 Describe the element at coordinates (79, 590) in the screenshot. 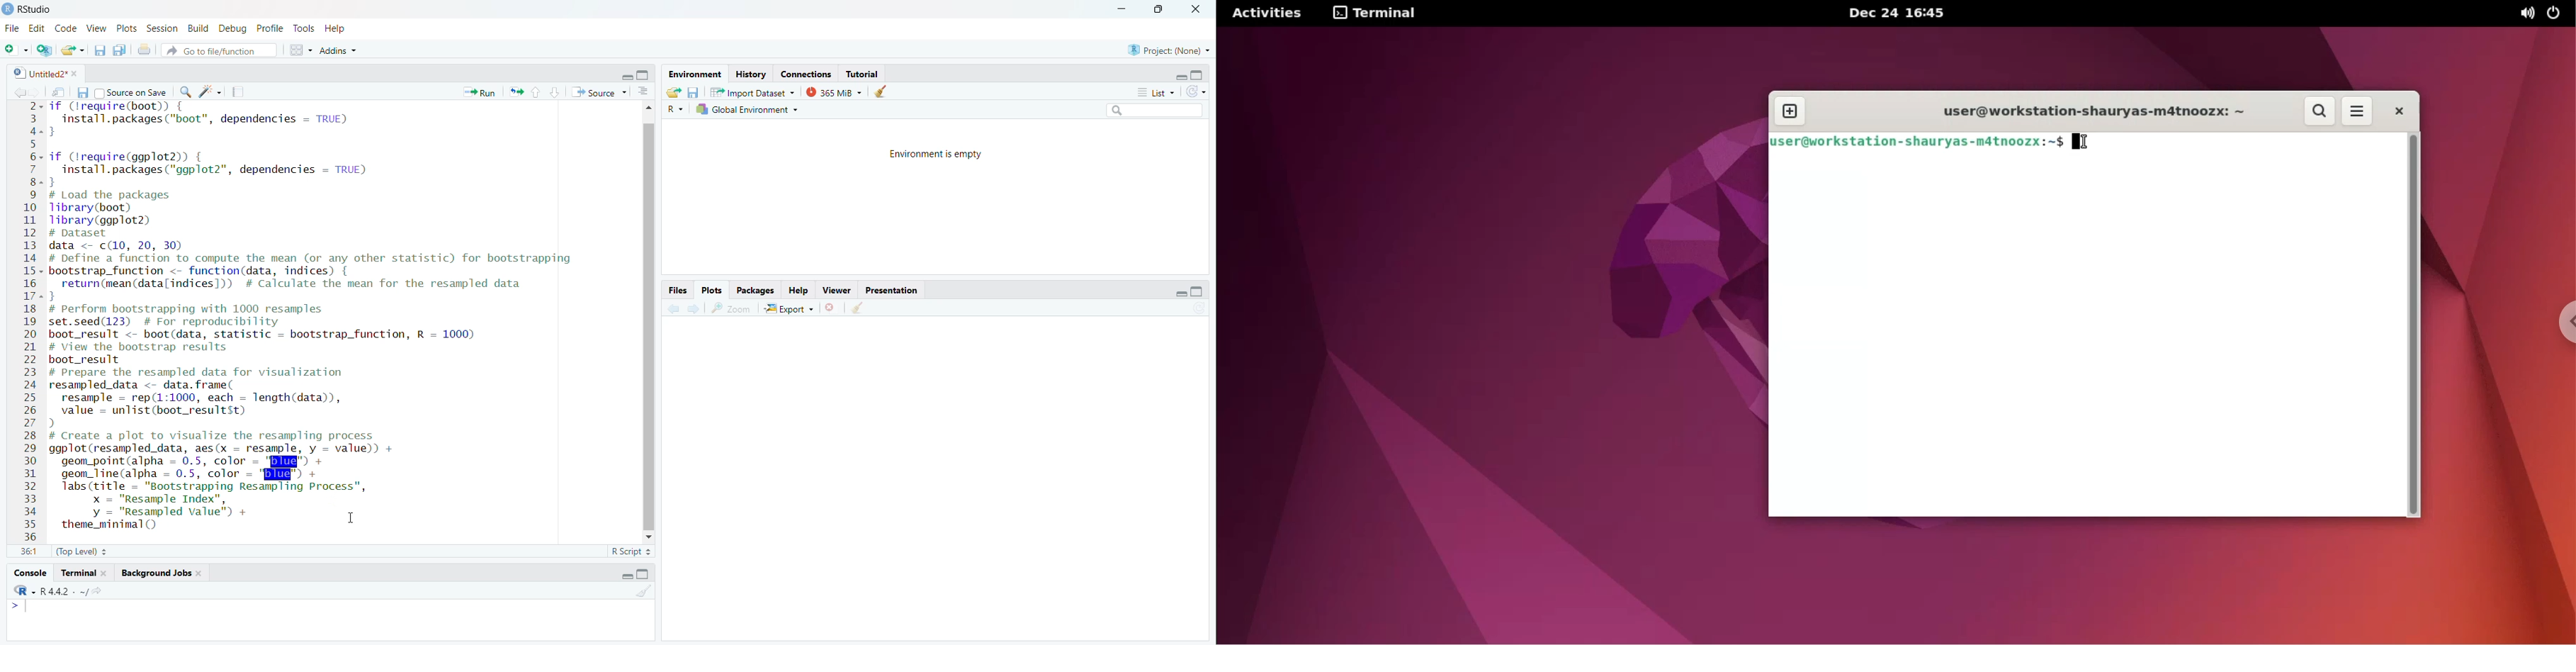

I see `r4.42/` at that location.